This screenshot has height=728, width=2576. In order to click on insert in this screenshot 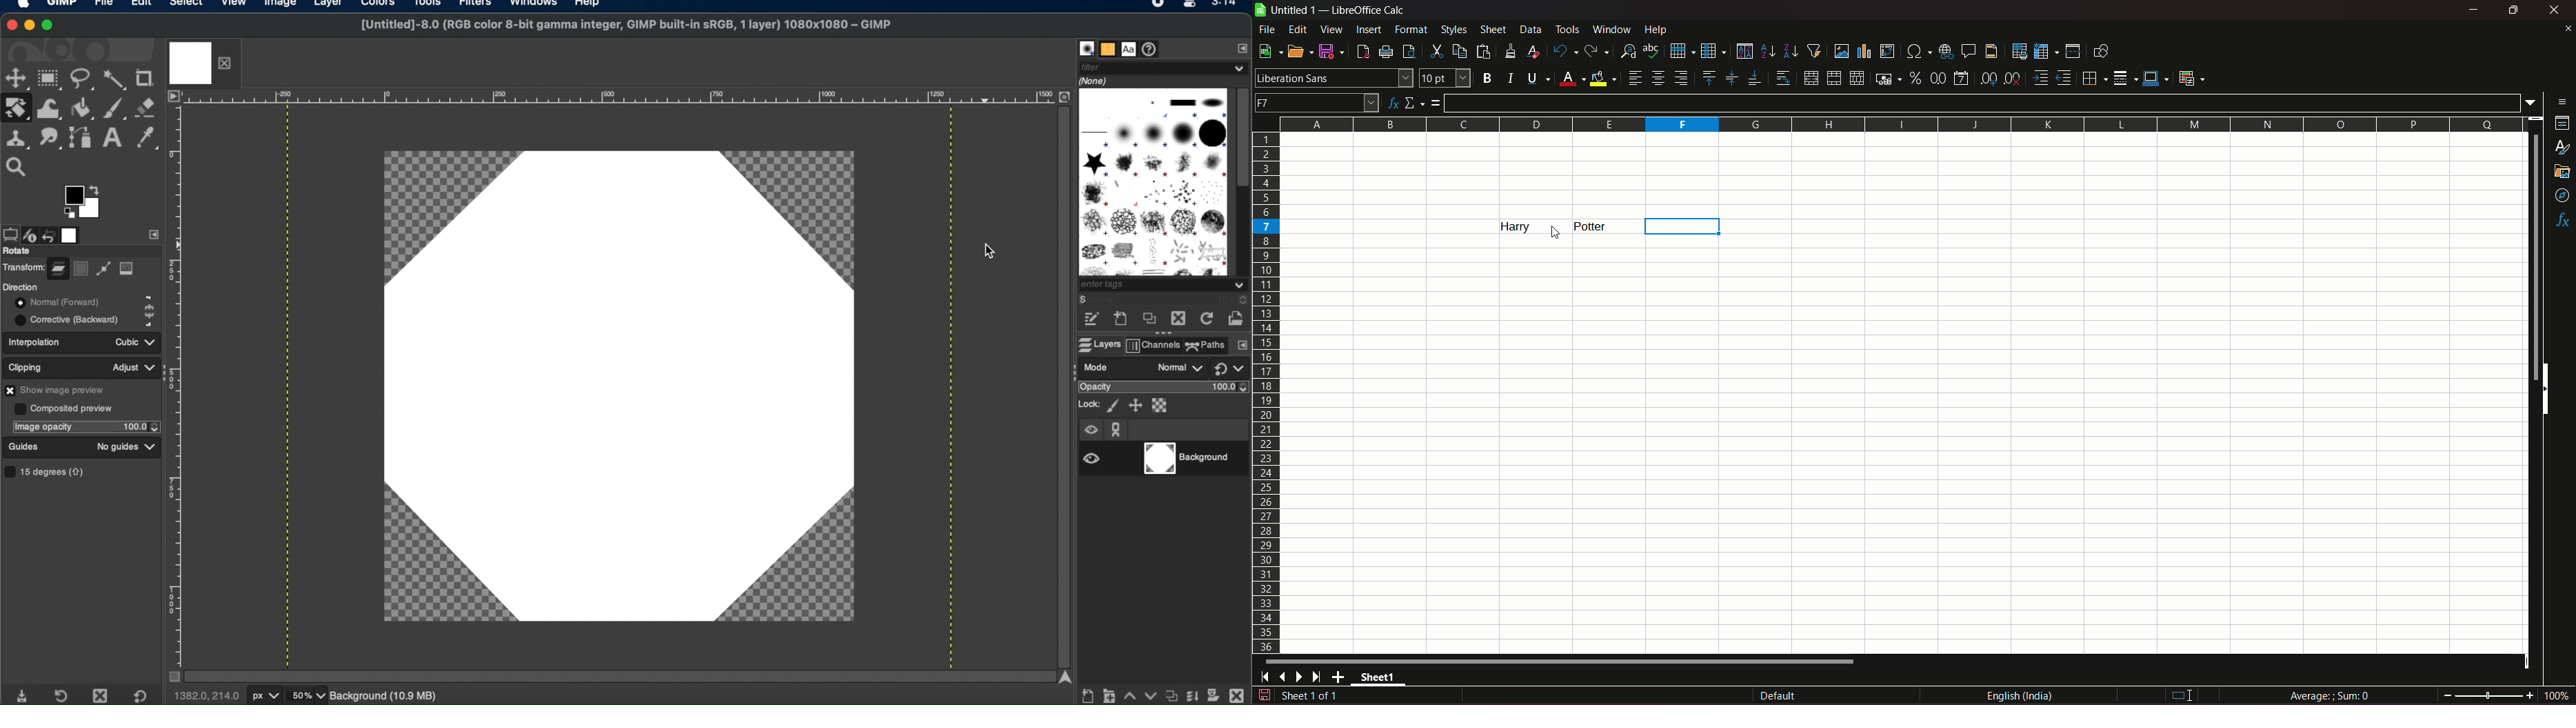, I will do `click(1367, 28)`.